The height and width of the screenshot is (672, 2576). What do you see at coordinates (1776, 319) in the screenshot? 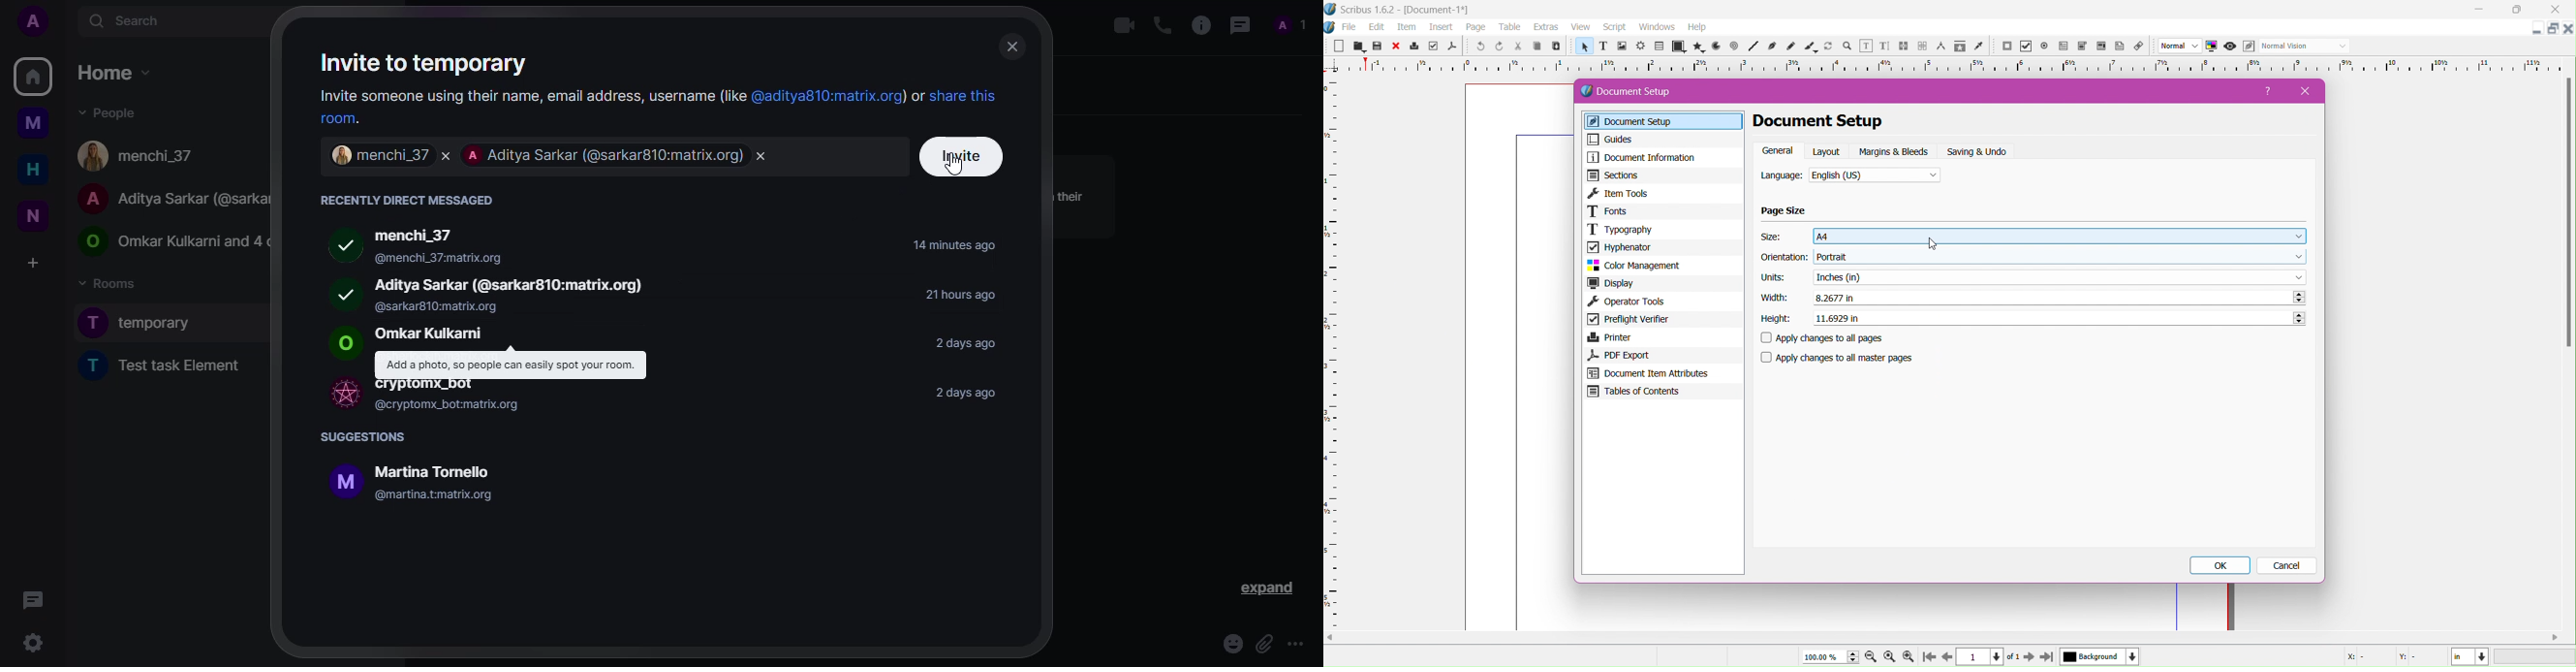
I see `Height` at bounding box center [1776, 319].